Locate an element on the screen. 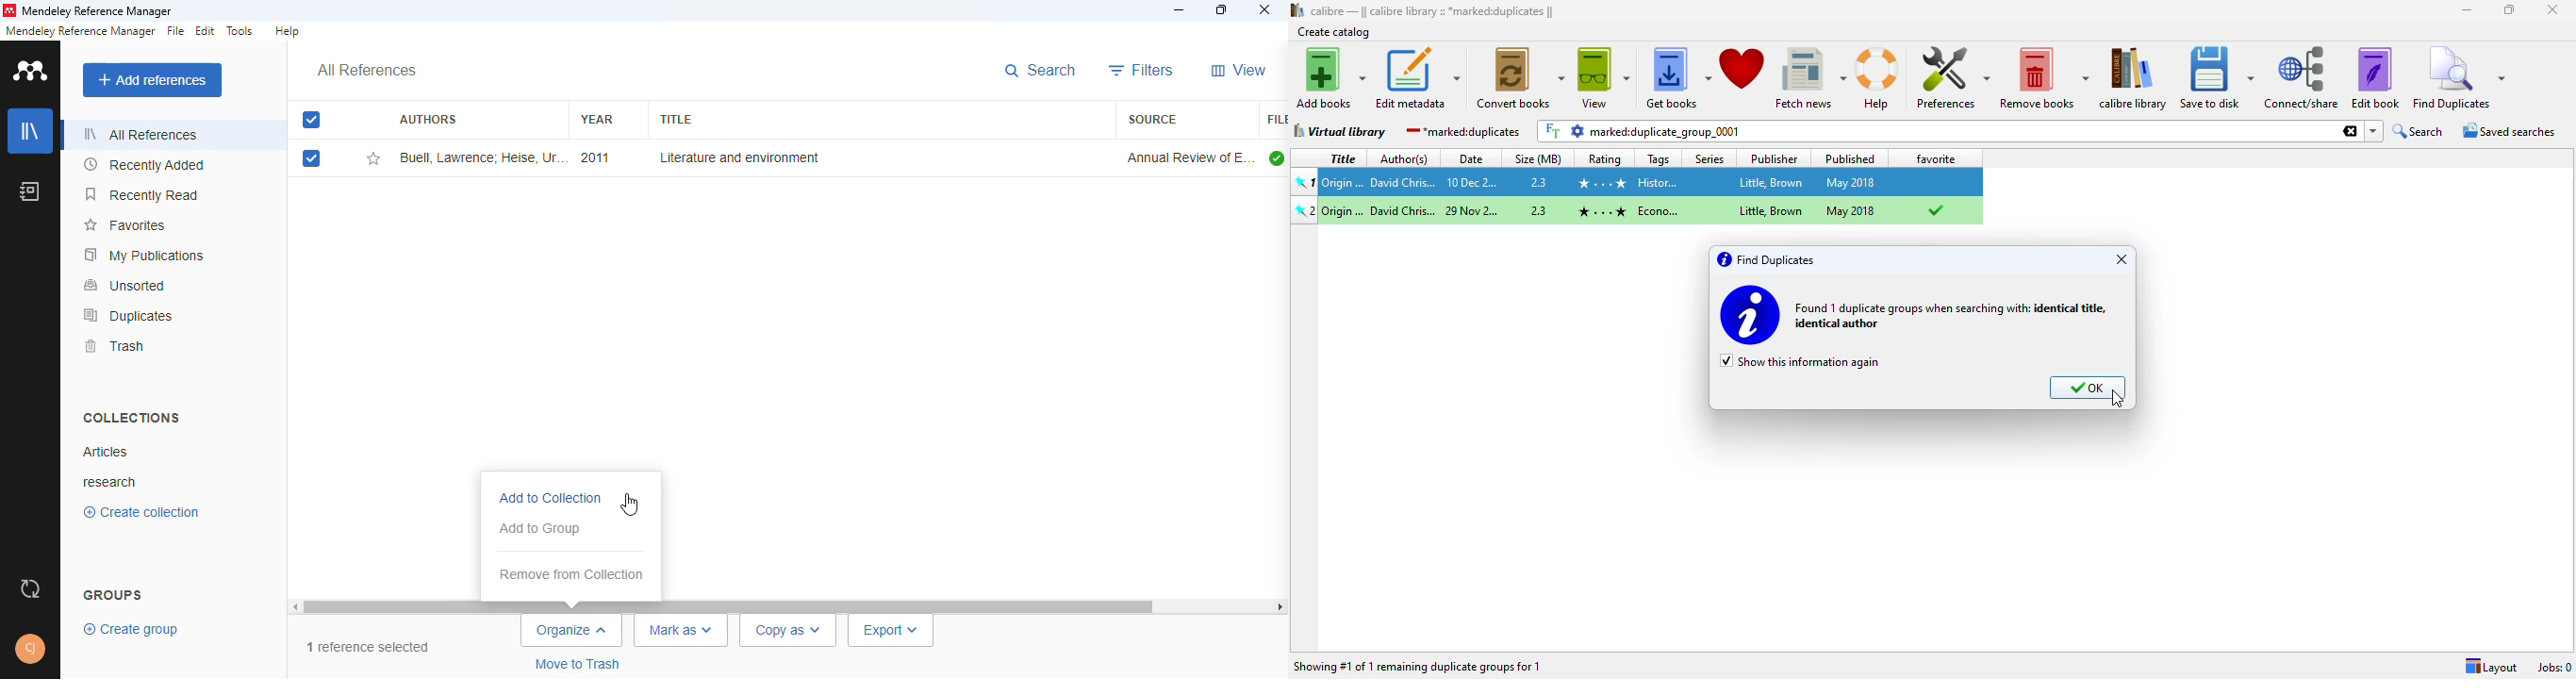 This screenshot has width=2576, height=700. recently added is located at coordinates (144, 164).